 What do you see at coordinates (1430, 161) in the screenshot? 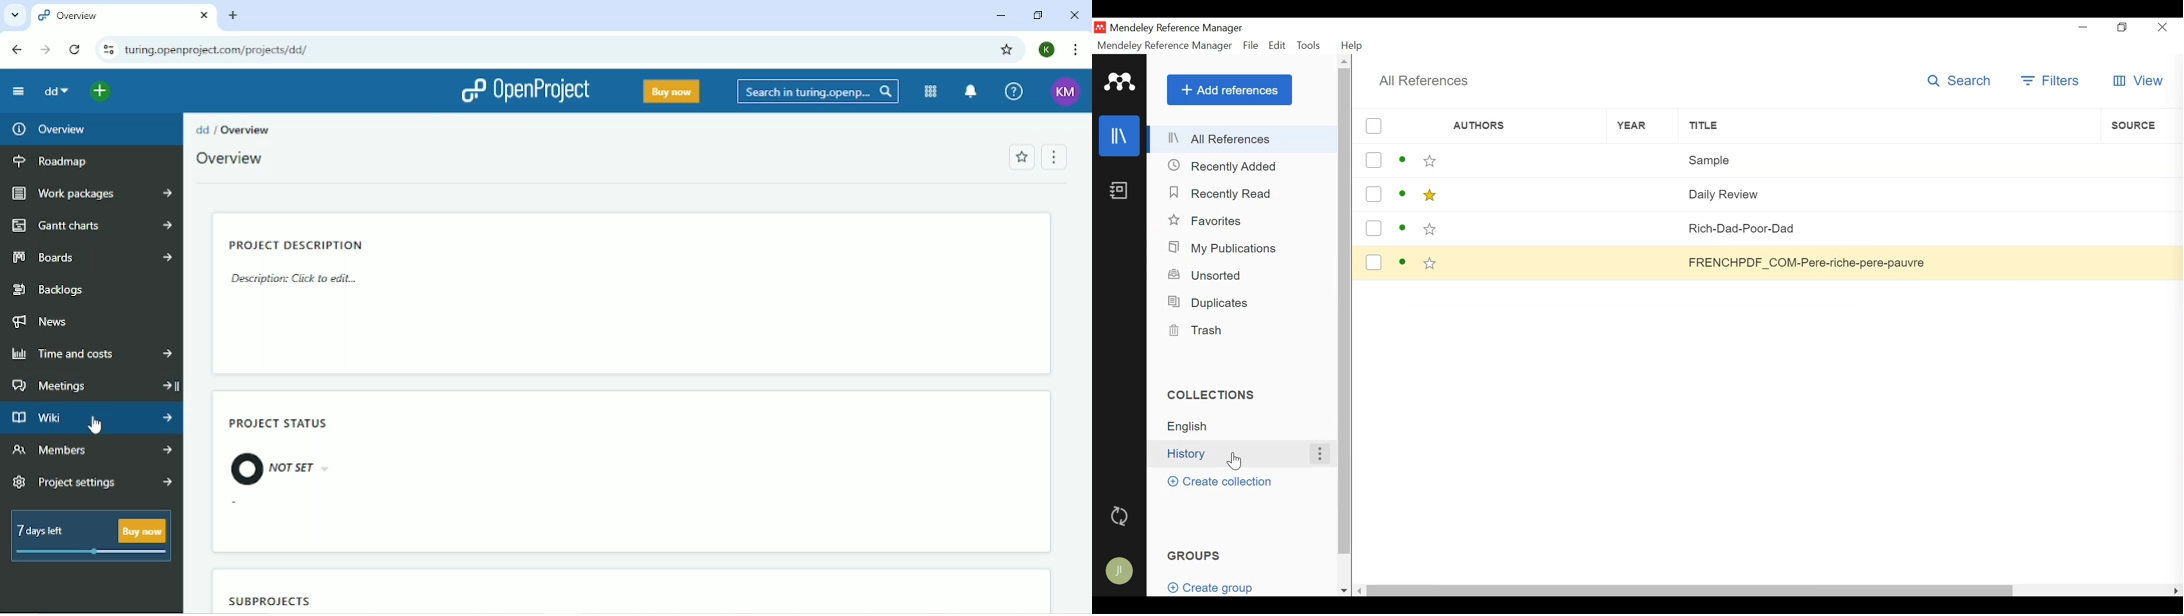
I see `Toggle favorites` at bounding box center [1430, 161].